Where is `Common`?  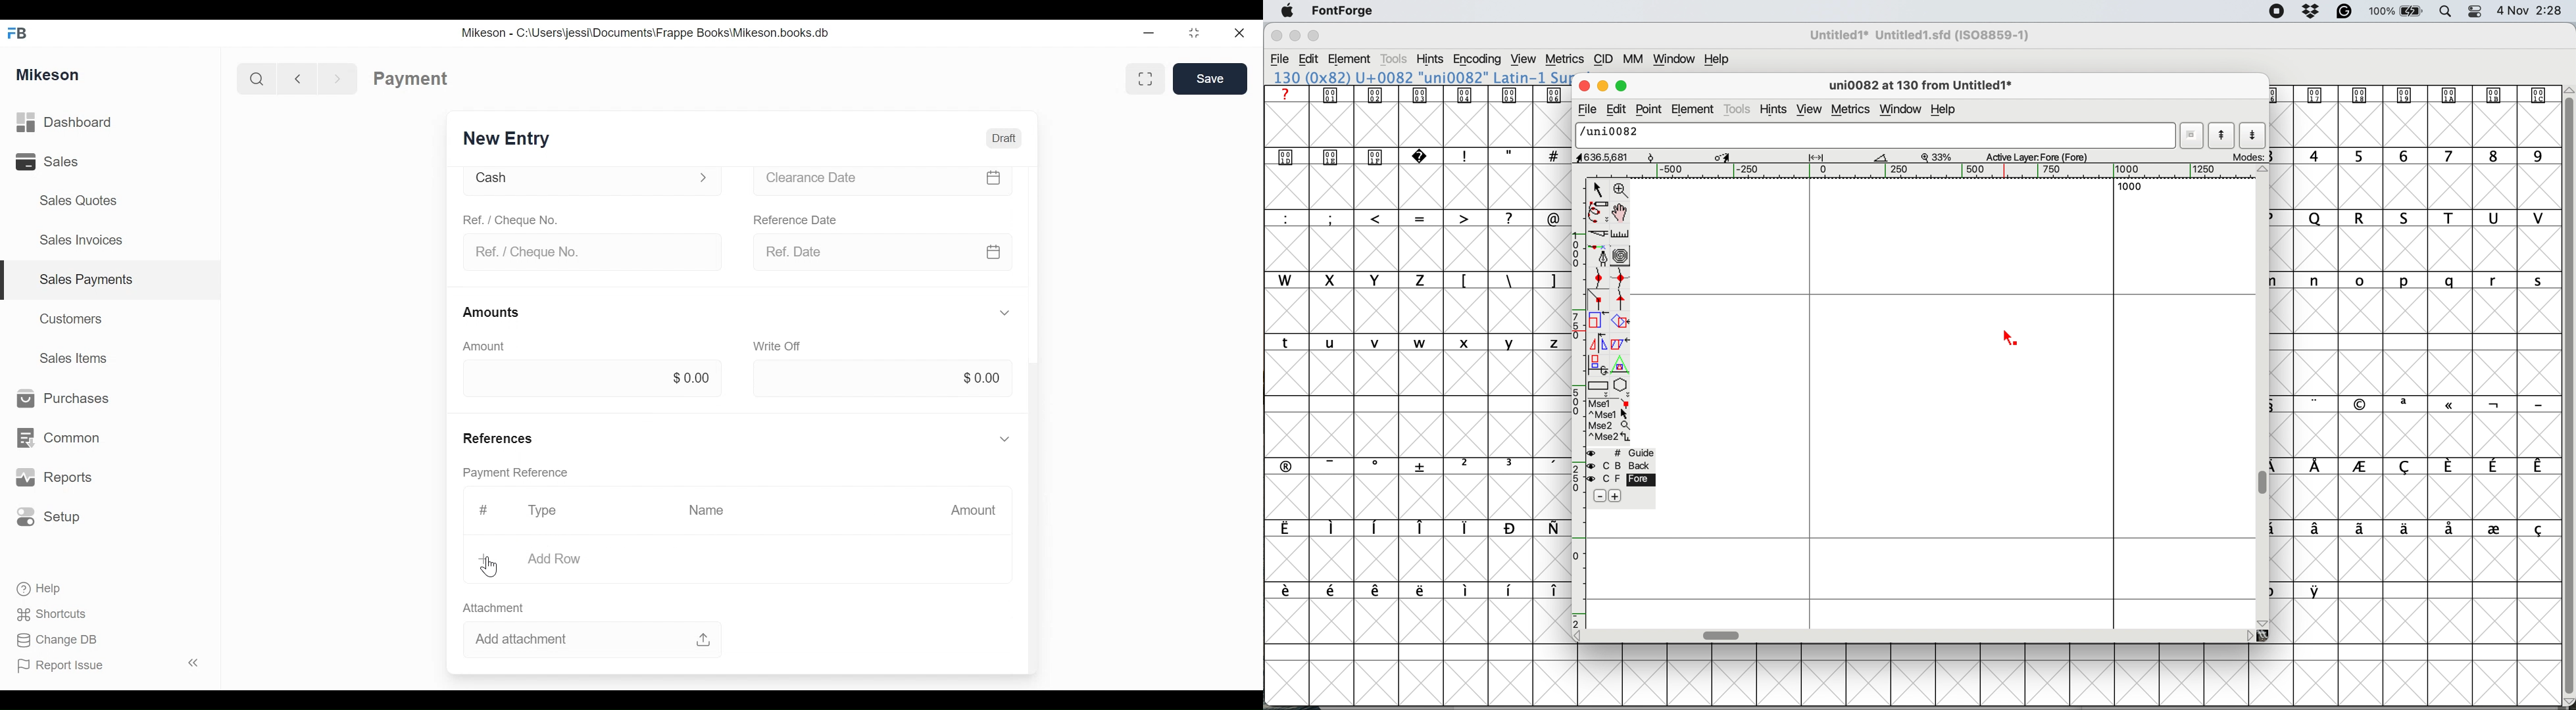 Common is located at coordinates (65, 431).